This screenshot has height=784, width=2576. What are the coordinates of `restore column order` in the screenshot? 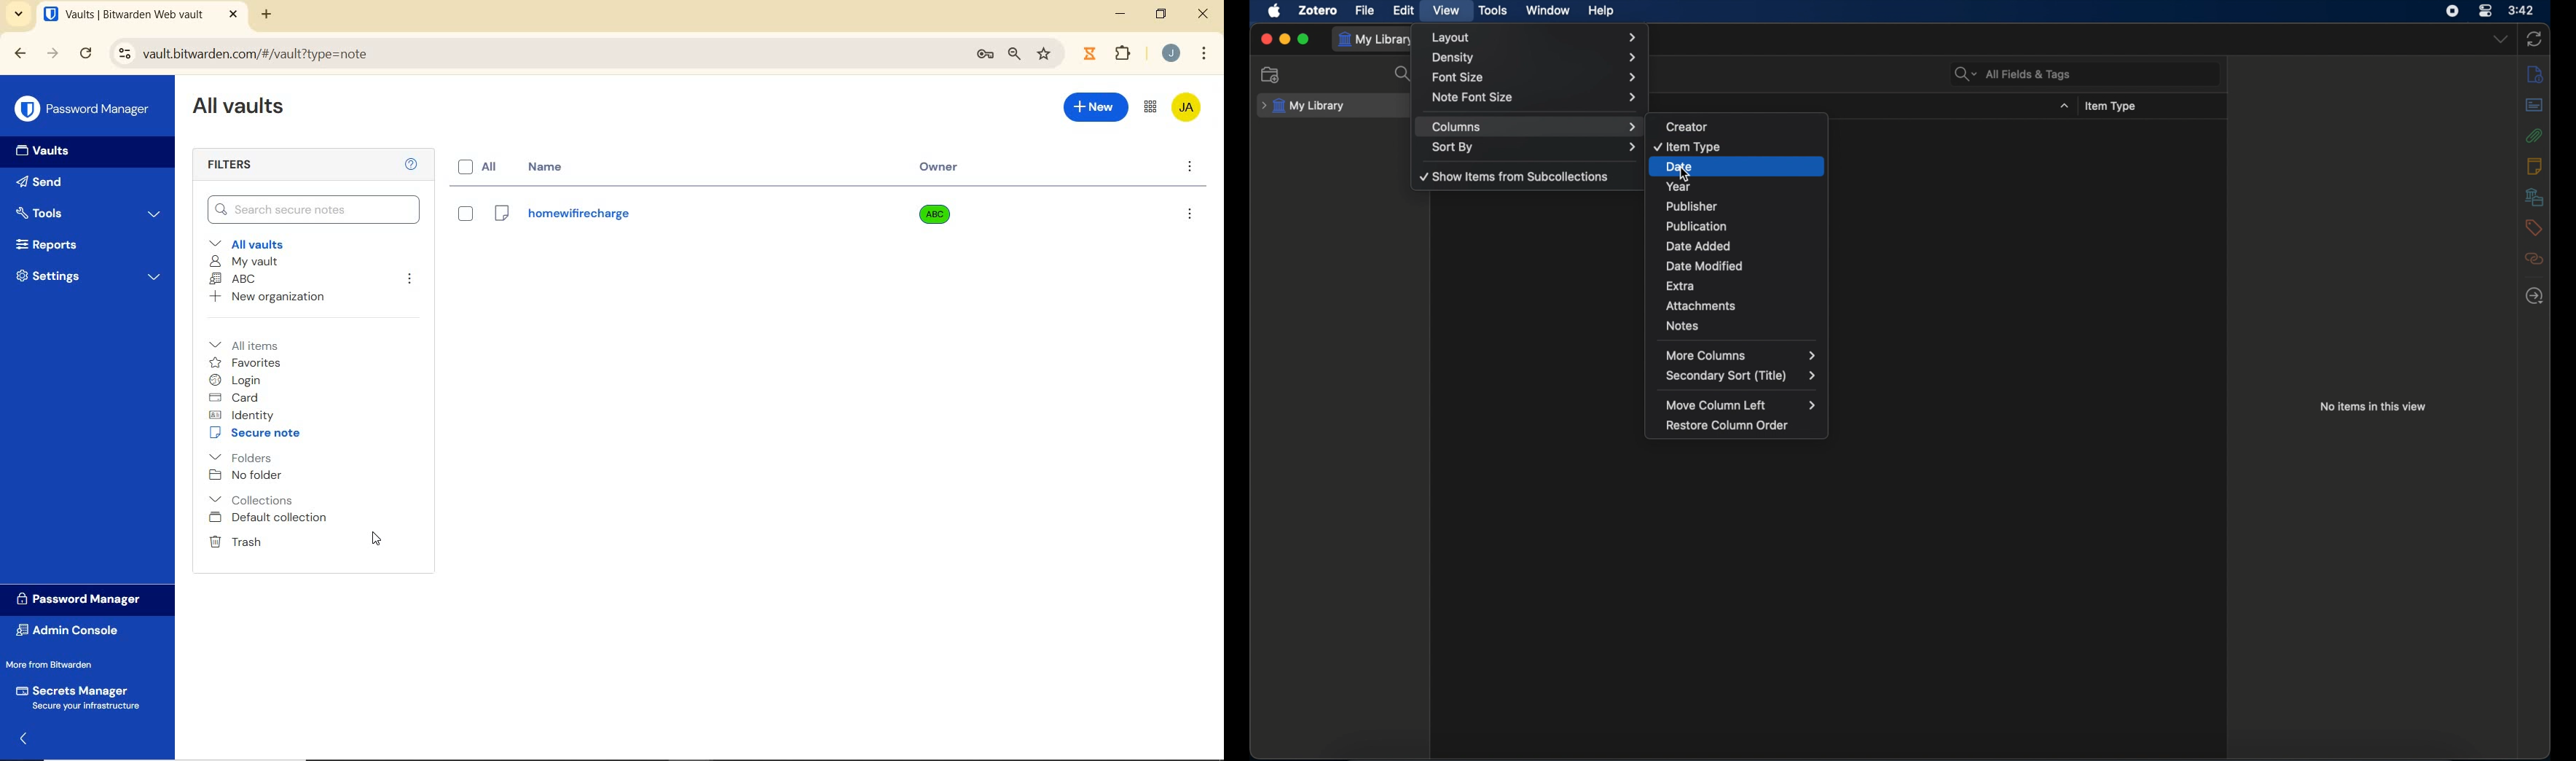 It's located at (1730, 425).